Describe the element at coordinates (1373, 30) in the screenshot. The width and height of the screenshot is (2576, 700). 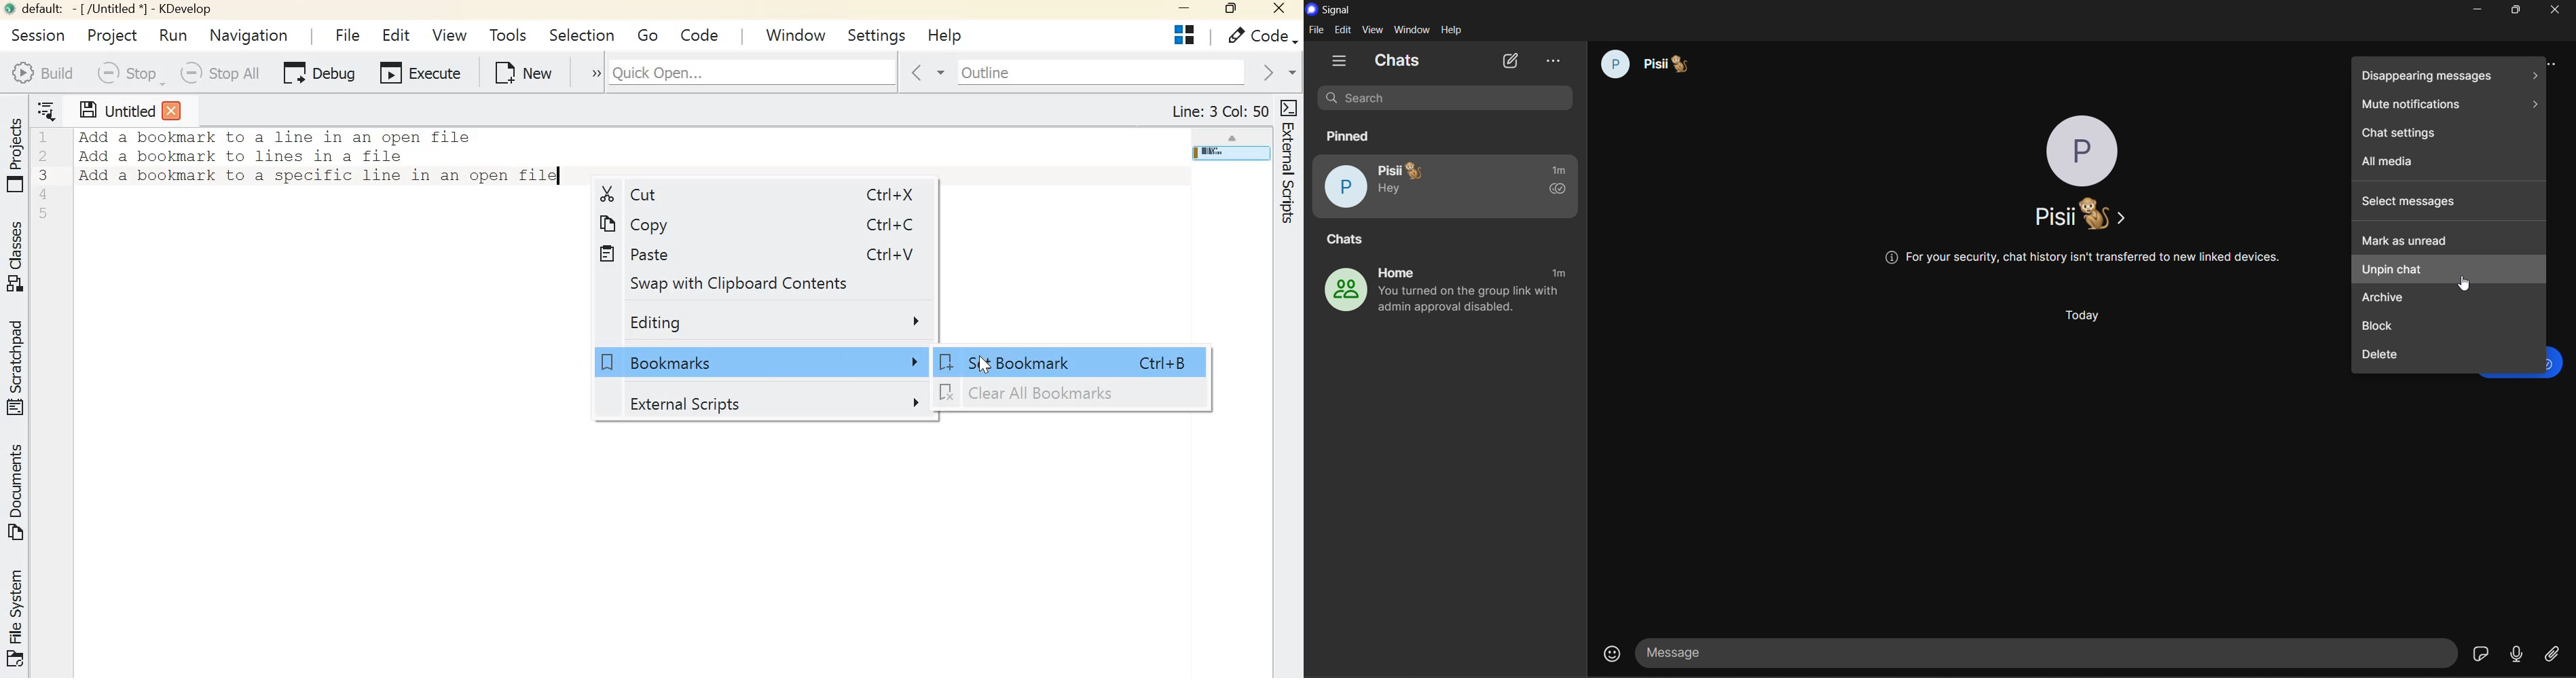
I see `view` at that location.